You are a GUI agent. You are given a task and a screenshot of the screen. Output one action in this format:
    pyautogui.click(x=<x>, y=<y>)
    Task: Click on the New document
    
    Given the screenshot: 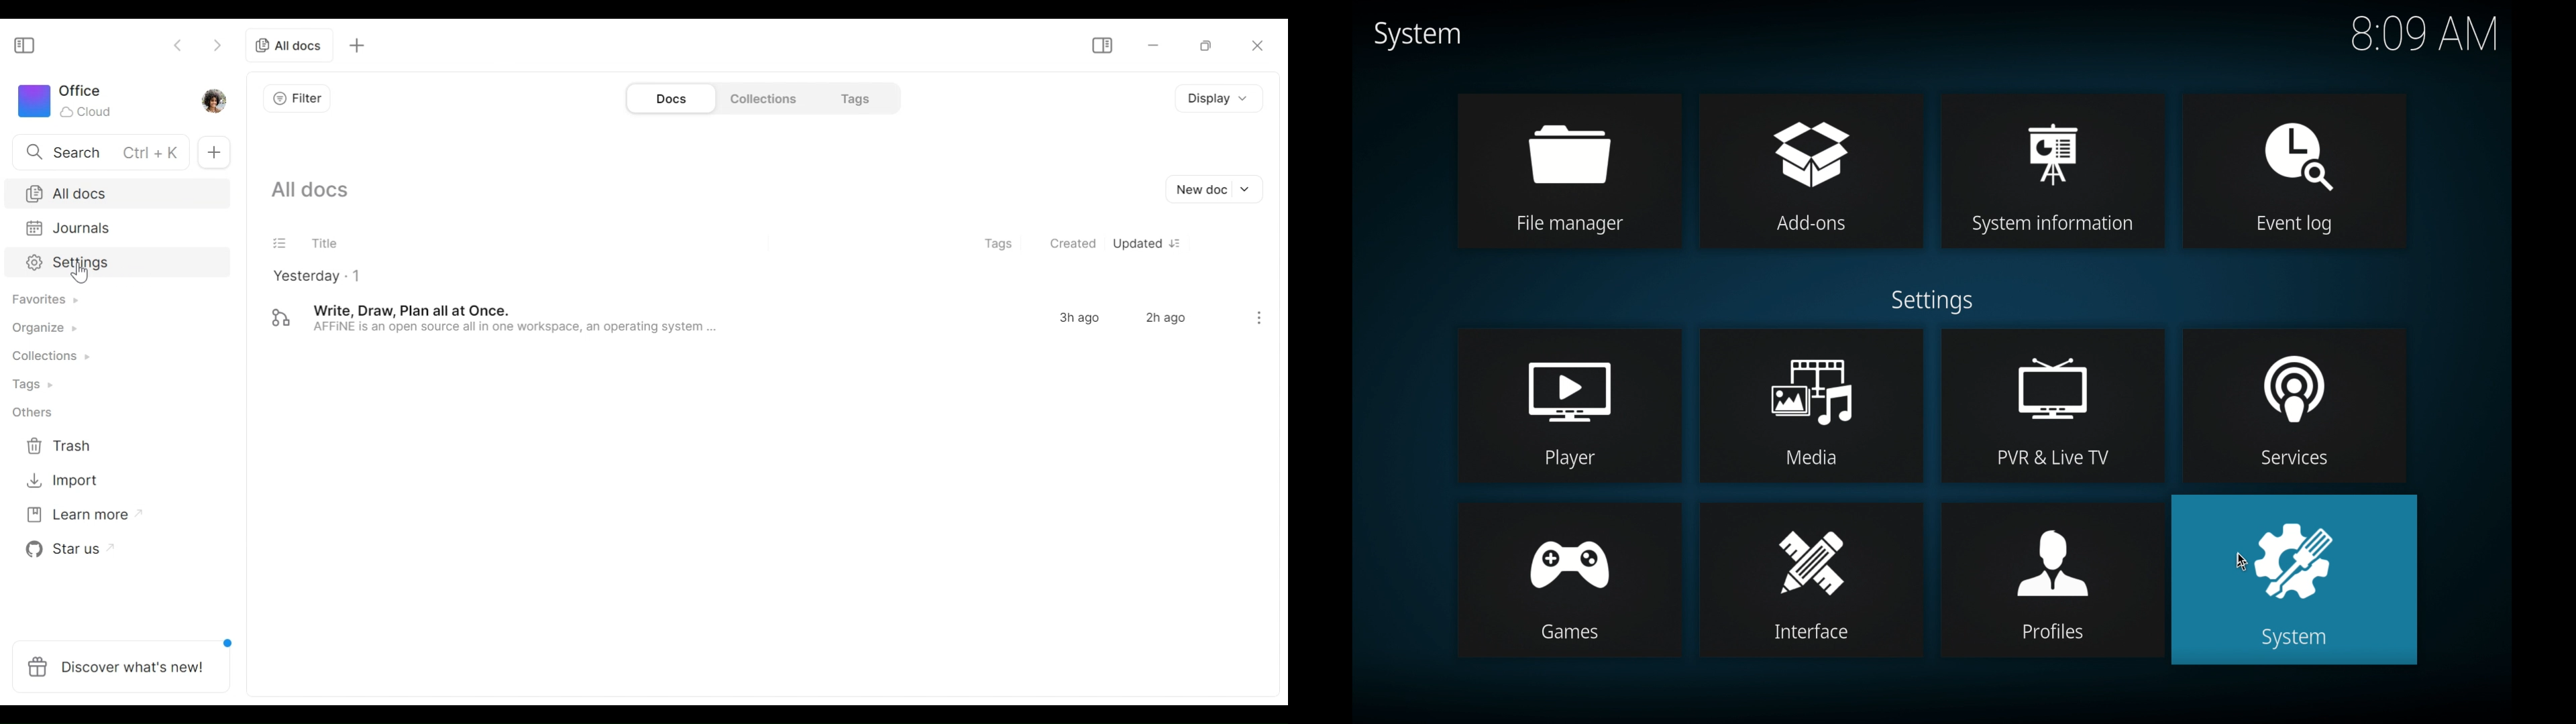 What is the action you would take?
    pyautogui.click(x=1214, y=190)
    